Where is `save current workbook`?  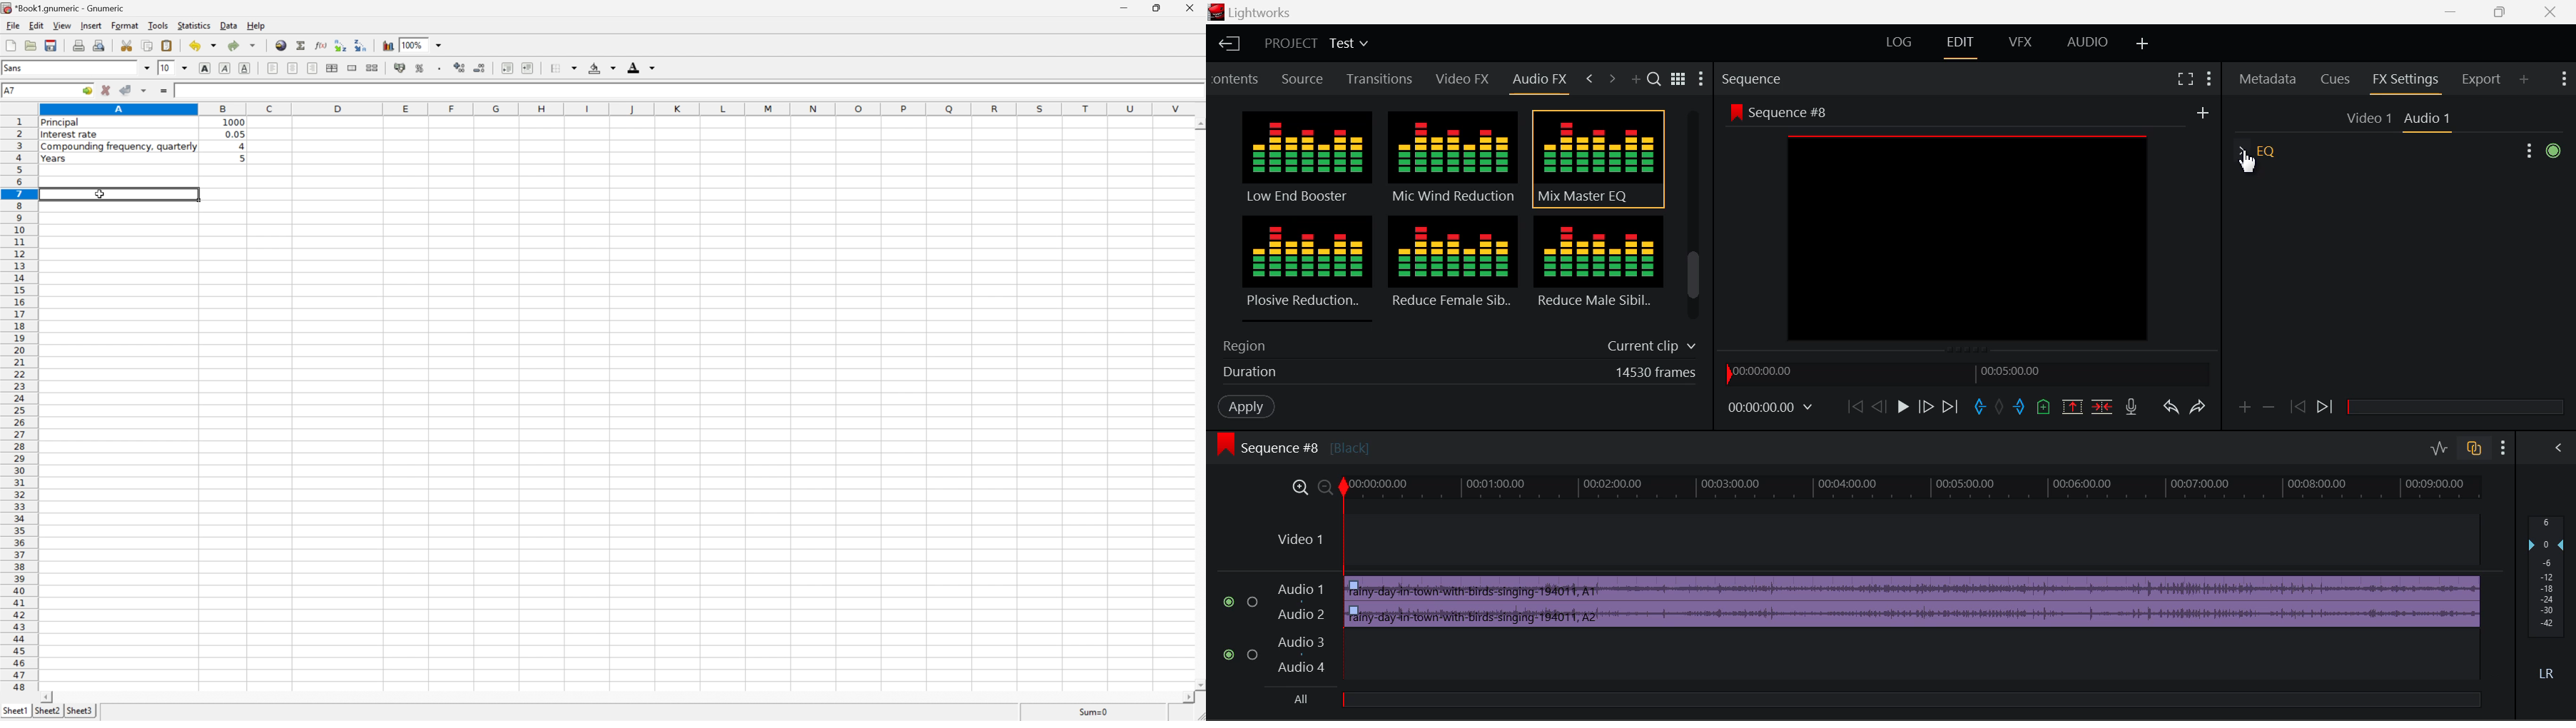 save current workbook is located at coordinates (53, 45).